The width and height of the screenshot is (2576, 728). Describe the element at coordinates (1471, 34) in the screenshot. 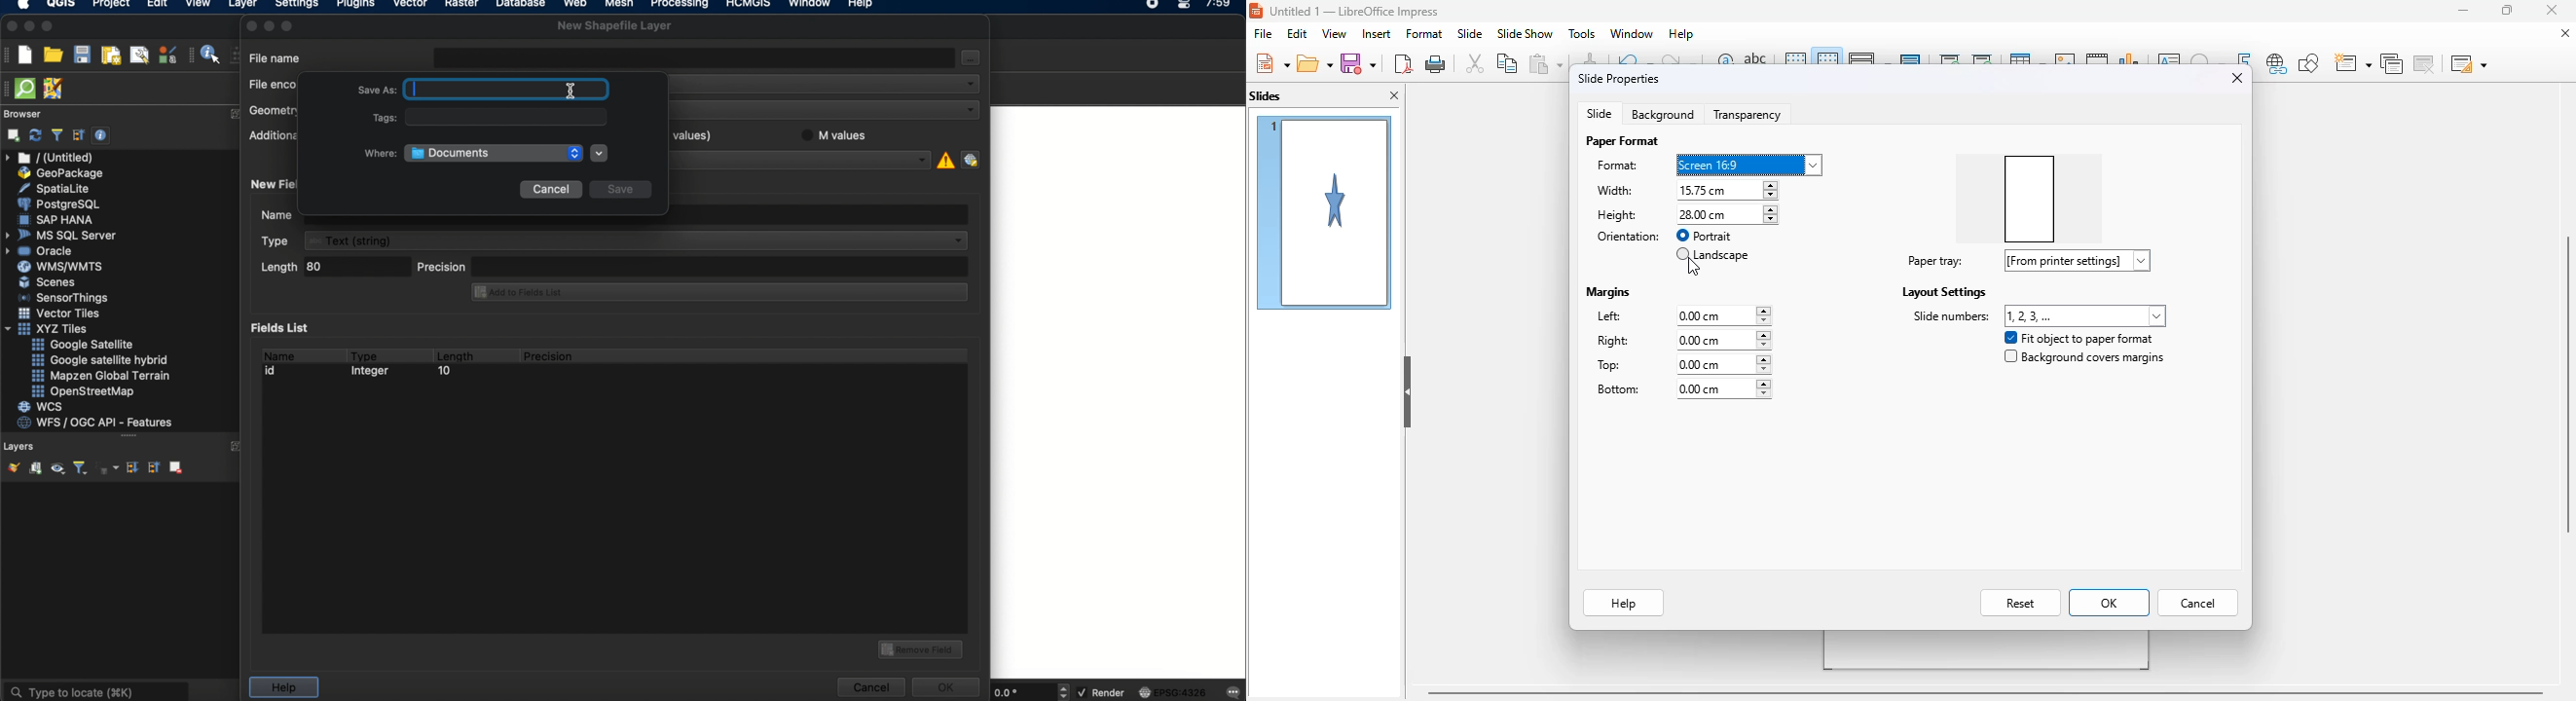

I see `slide` at that location.